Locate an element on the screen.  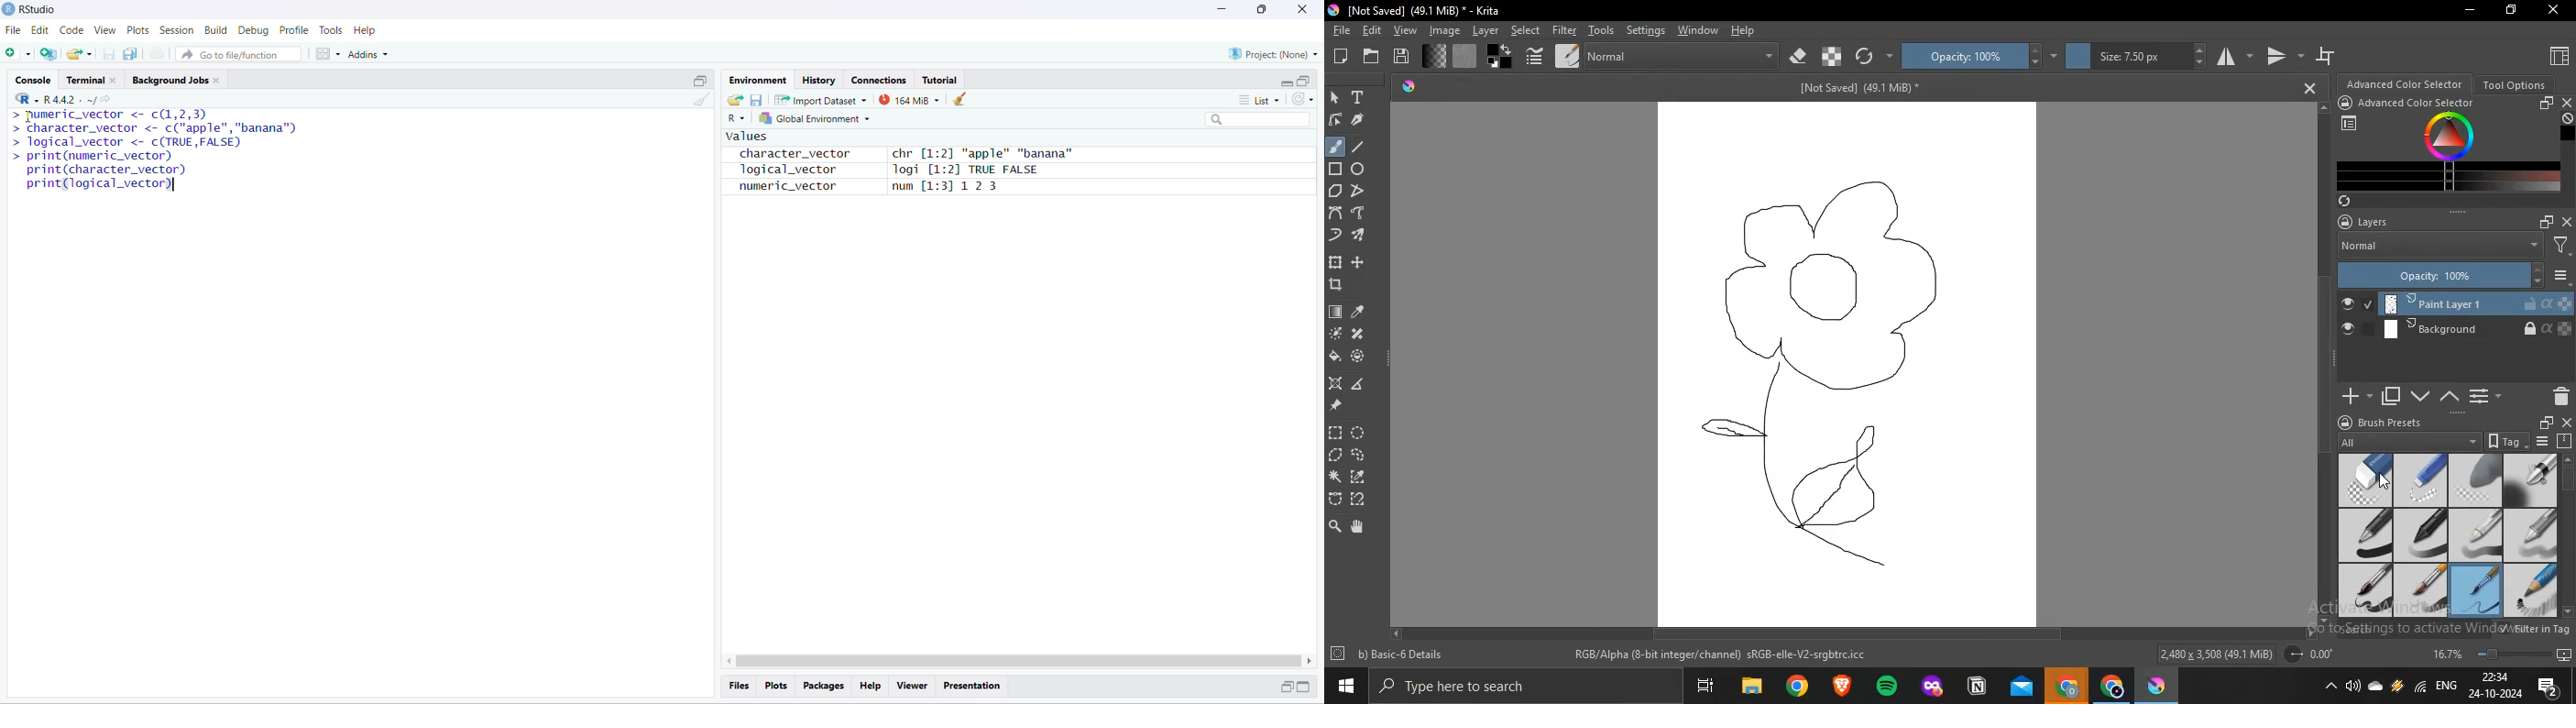
select shape tool is located at coordinates (1336, 96).